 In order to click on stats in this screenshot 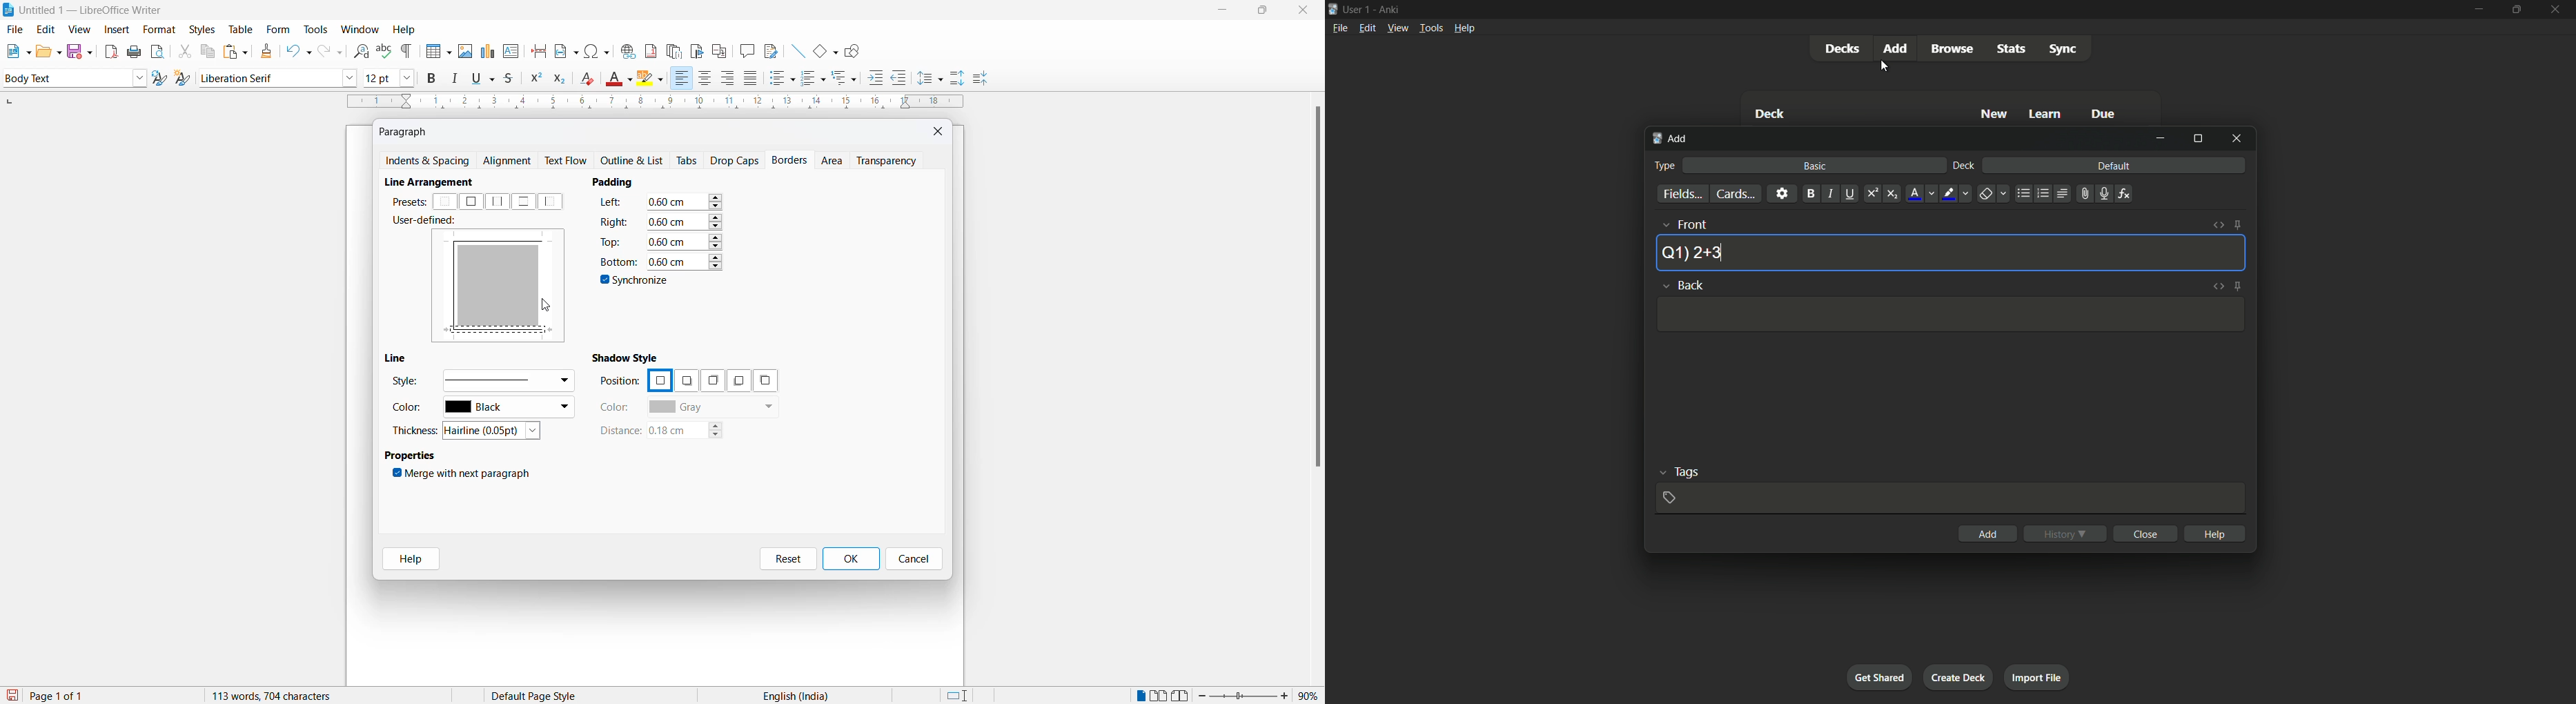, I will do `click(2012, 49)`.